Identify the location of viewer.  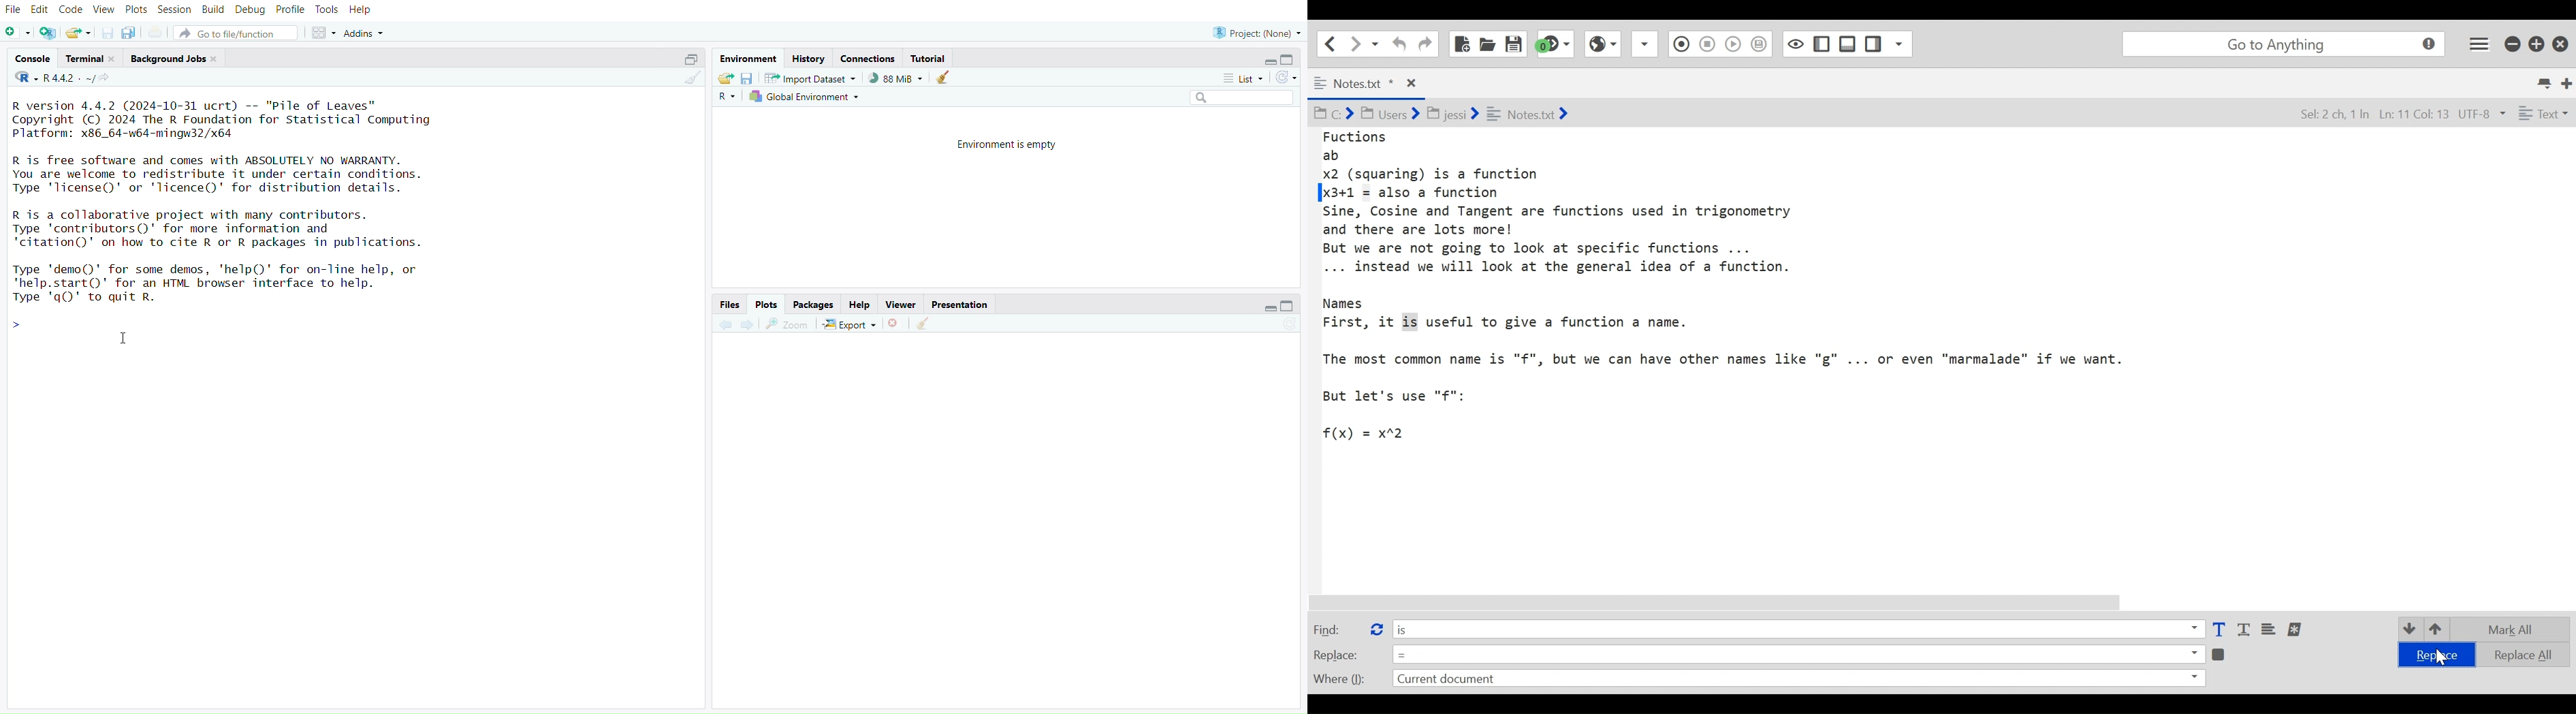
(902, 305).